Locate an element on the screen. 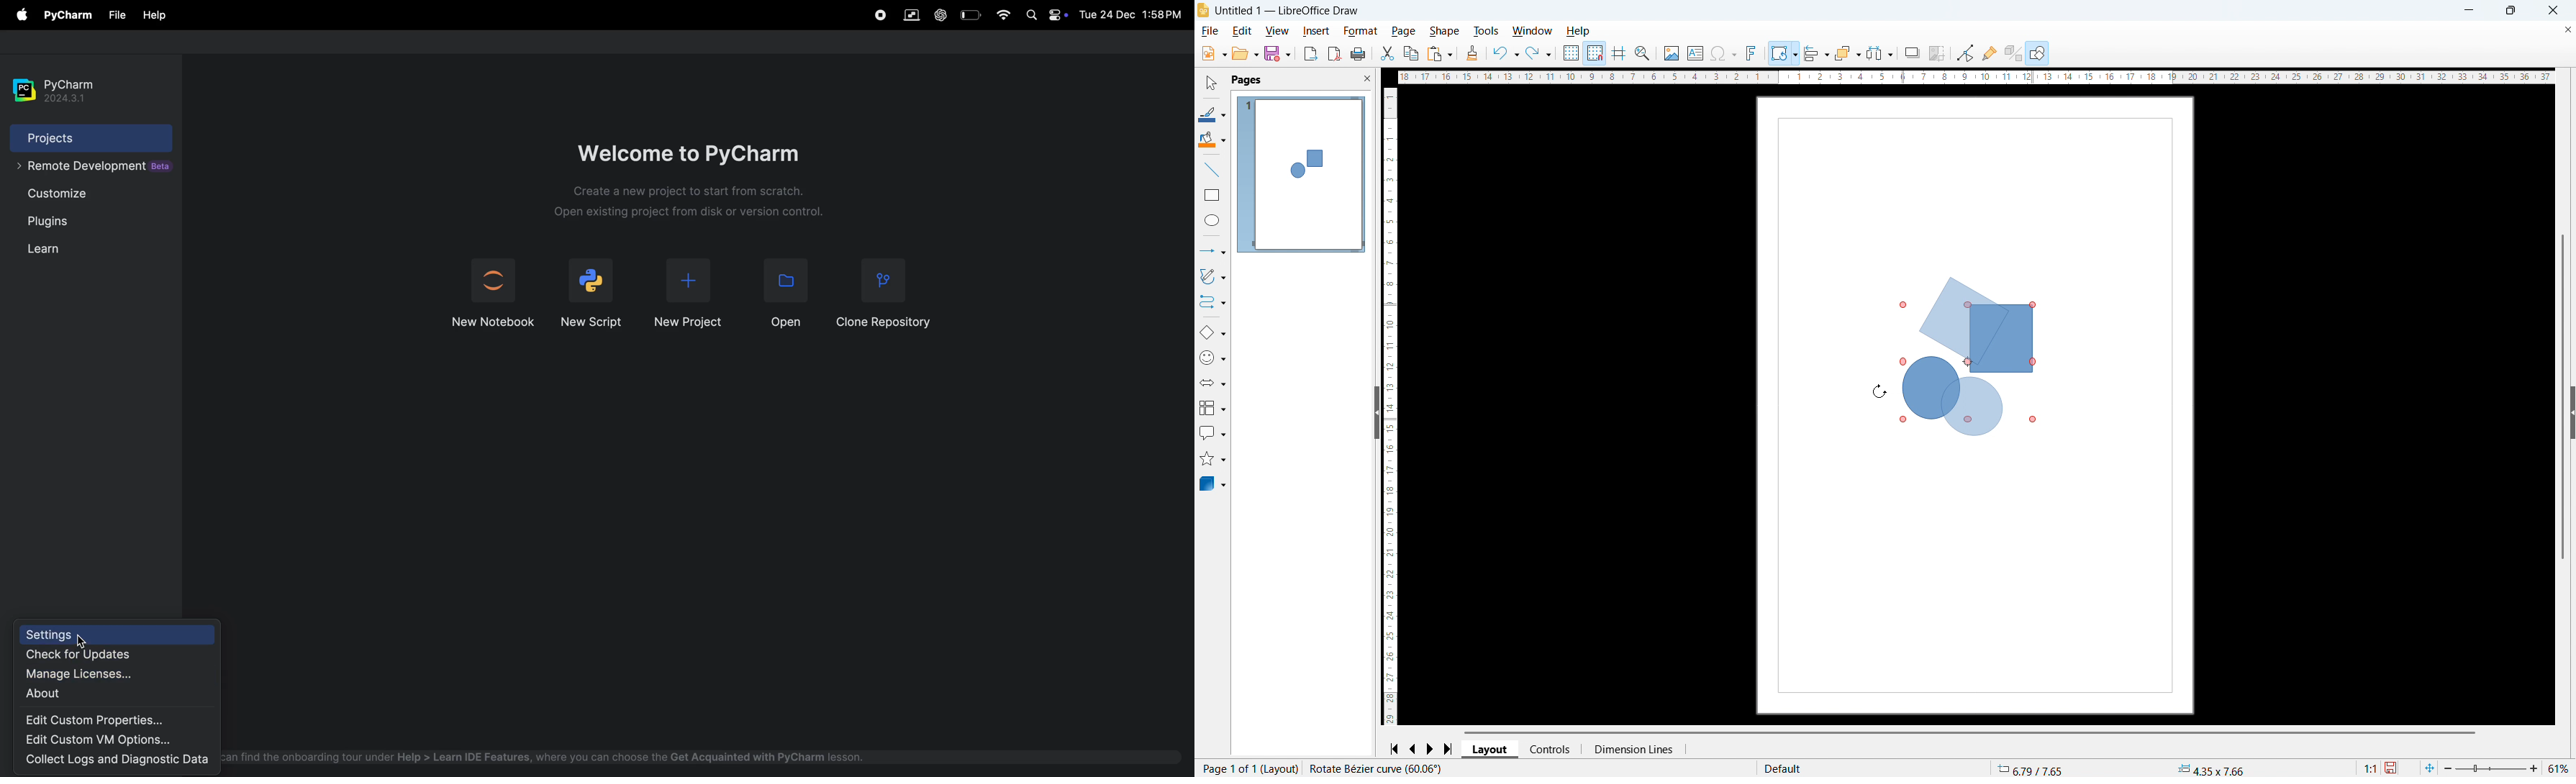 This screenshot has height=784, width=2576. Export as PDF  is located at coordinates (1334, 53).